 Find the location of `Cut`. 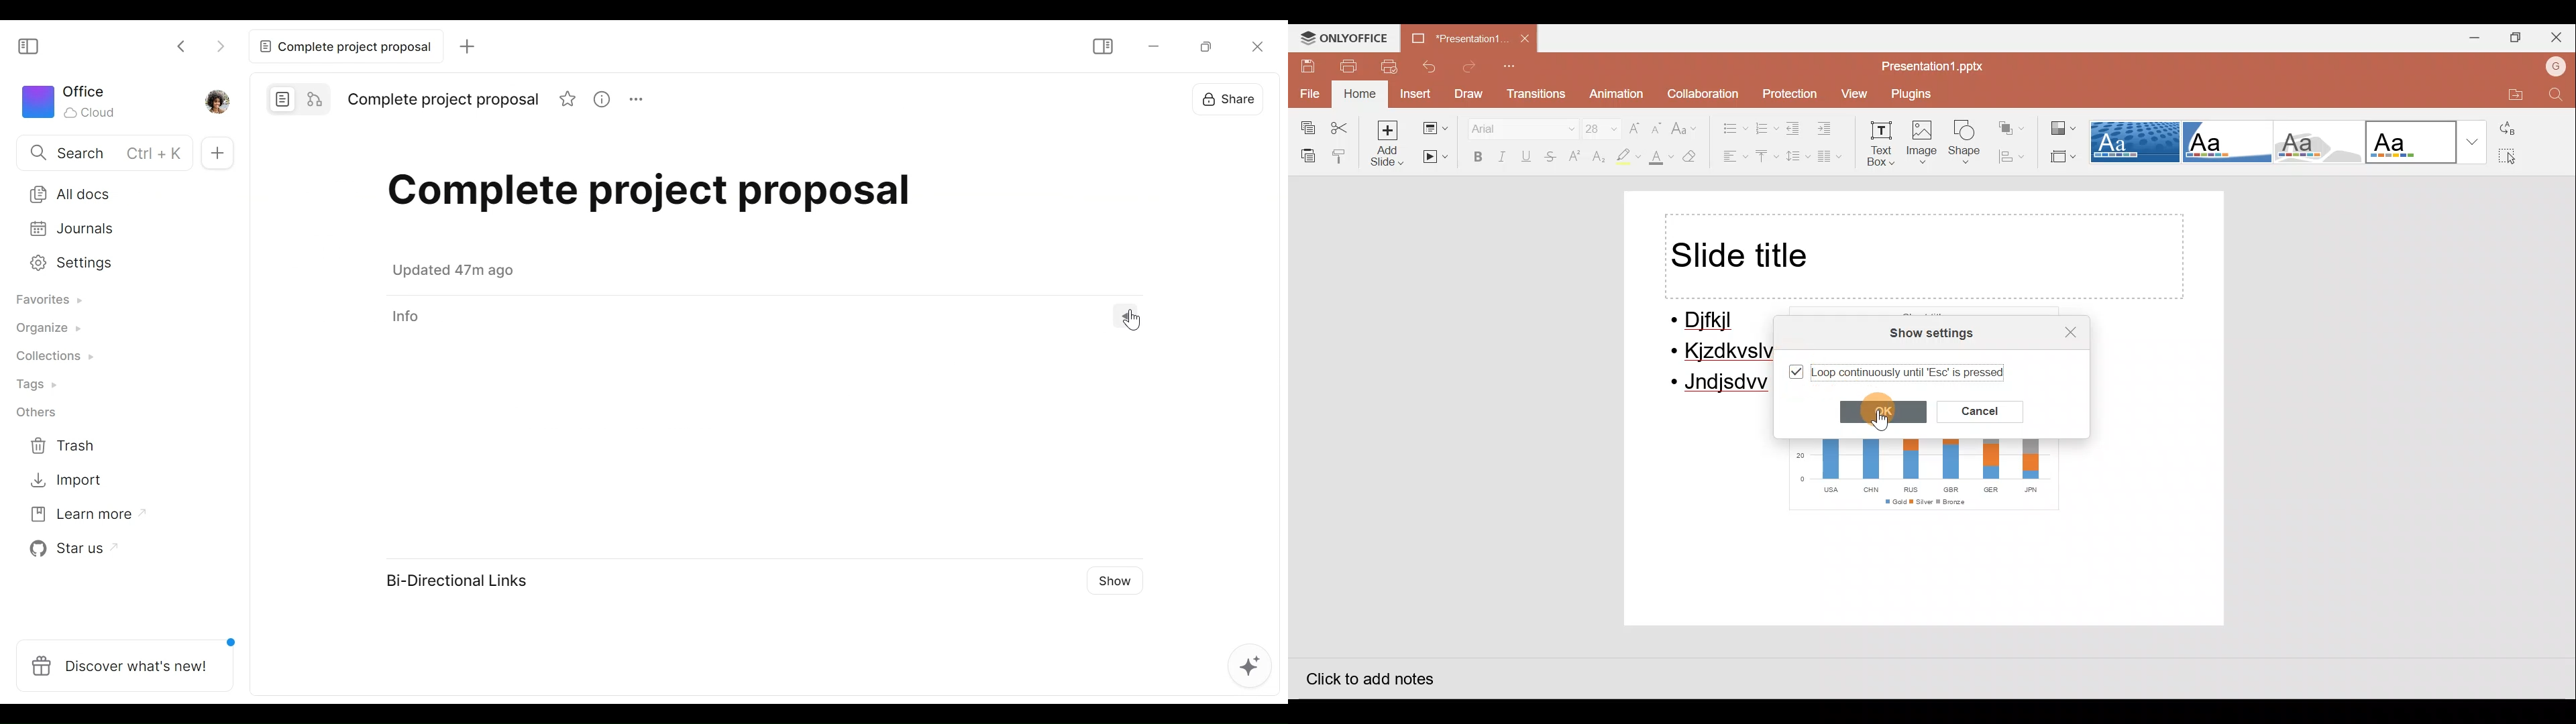

Cut is located at coordinates (1346, 127).